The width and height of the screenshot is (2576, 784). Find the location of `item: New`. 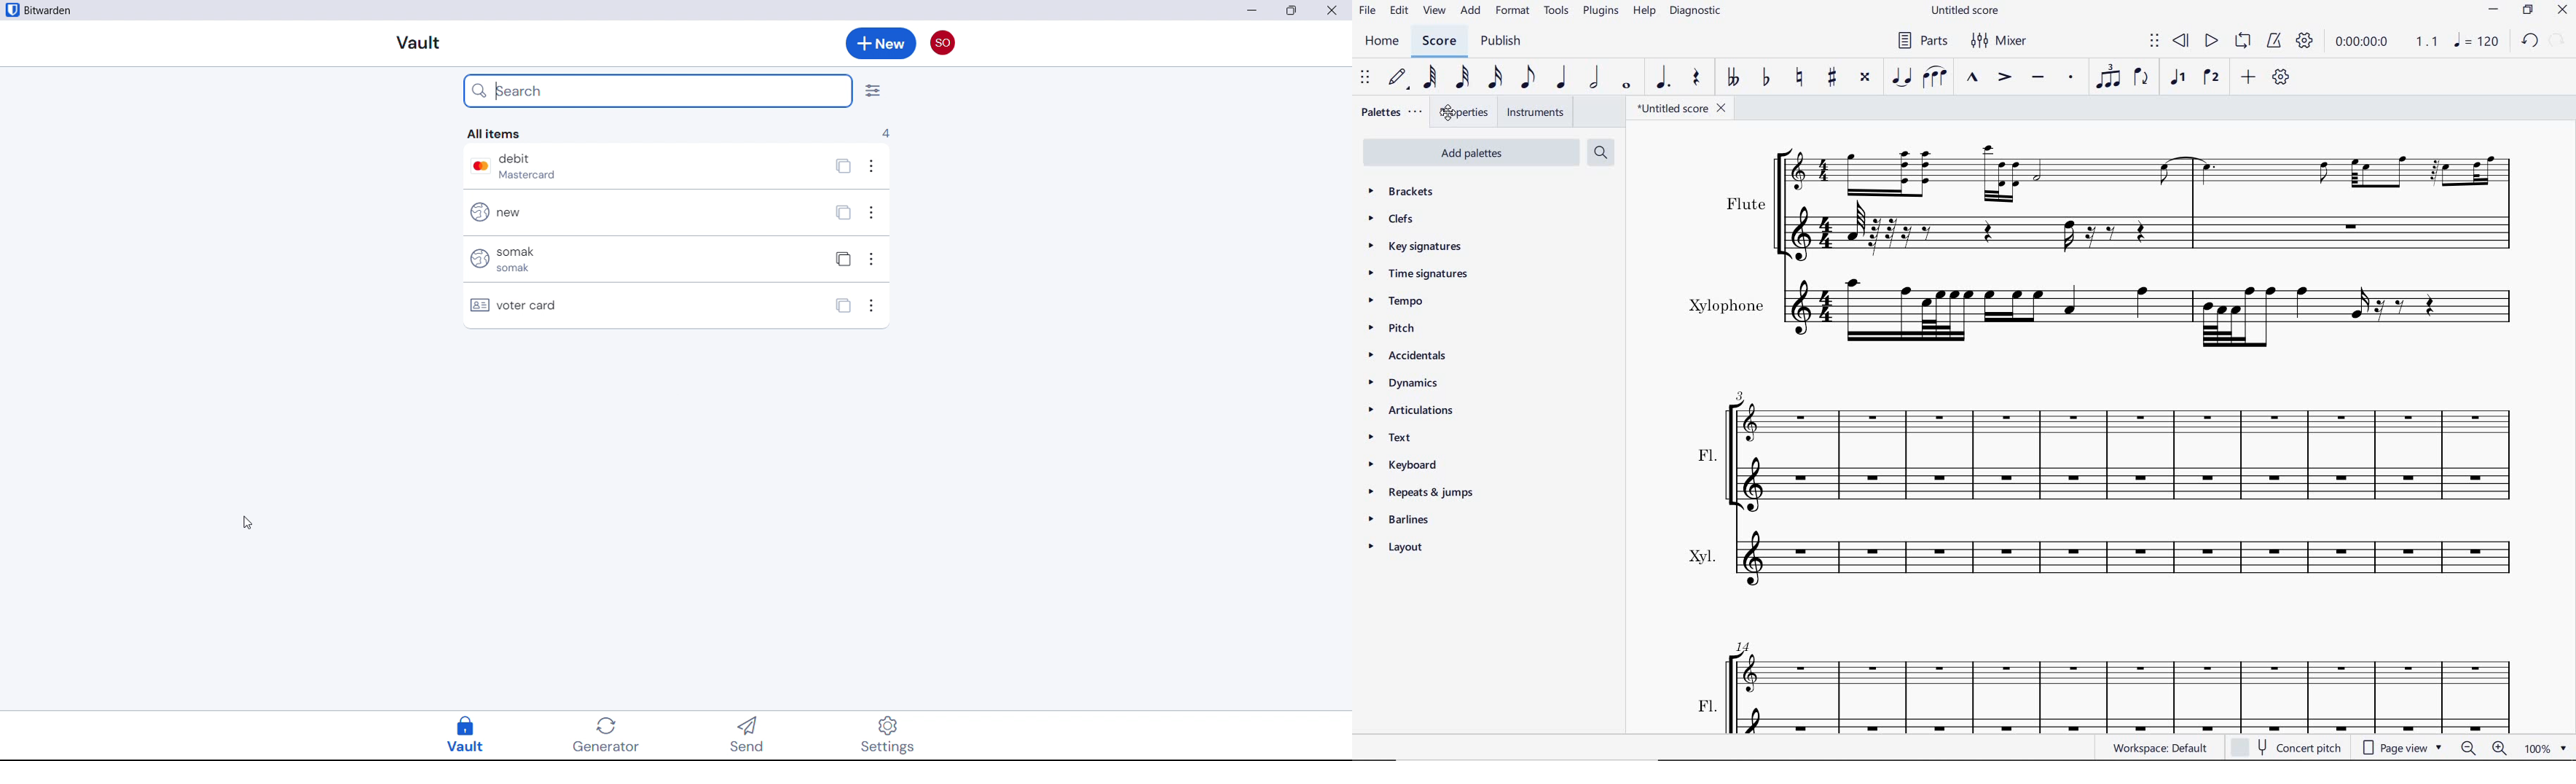

item: New is located at coordinates (652, 211).